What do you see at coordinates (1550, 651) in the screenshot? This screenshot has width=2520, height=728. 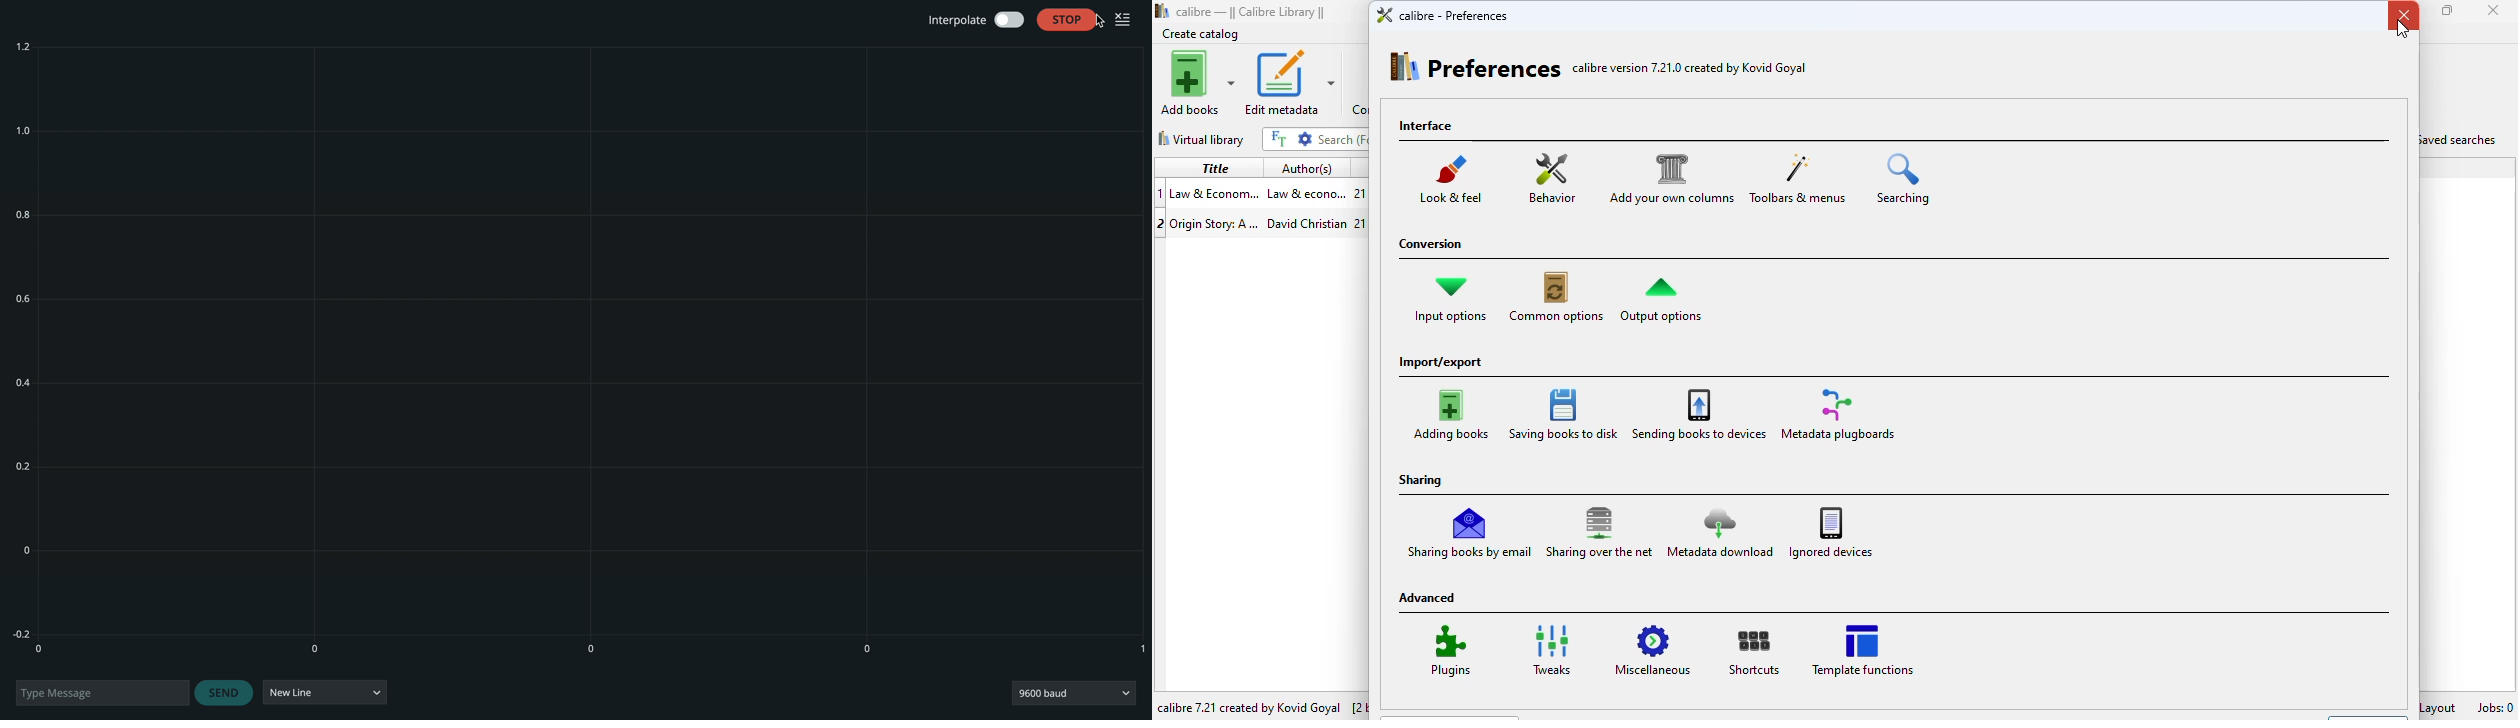 I see `tweaks` at bounding box center [1550, 651].